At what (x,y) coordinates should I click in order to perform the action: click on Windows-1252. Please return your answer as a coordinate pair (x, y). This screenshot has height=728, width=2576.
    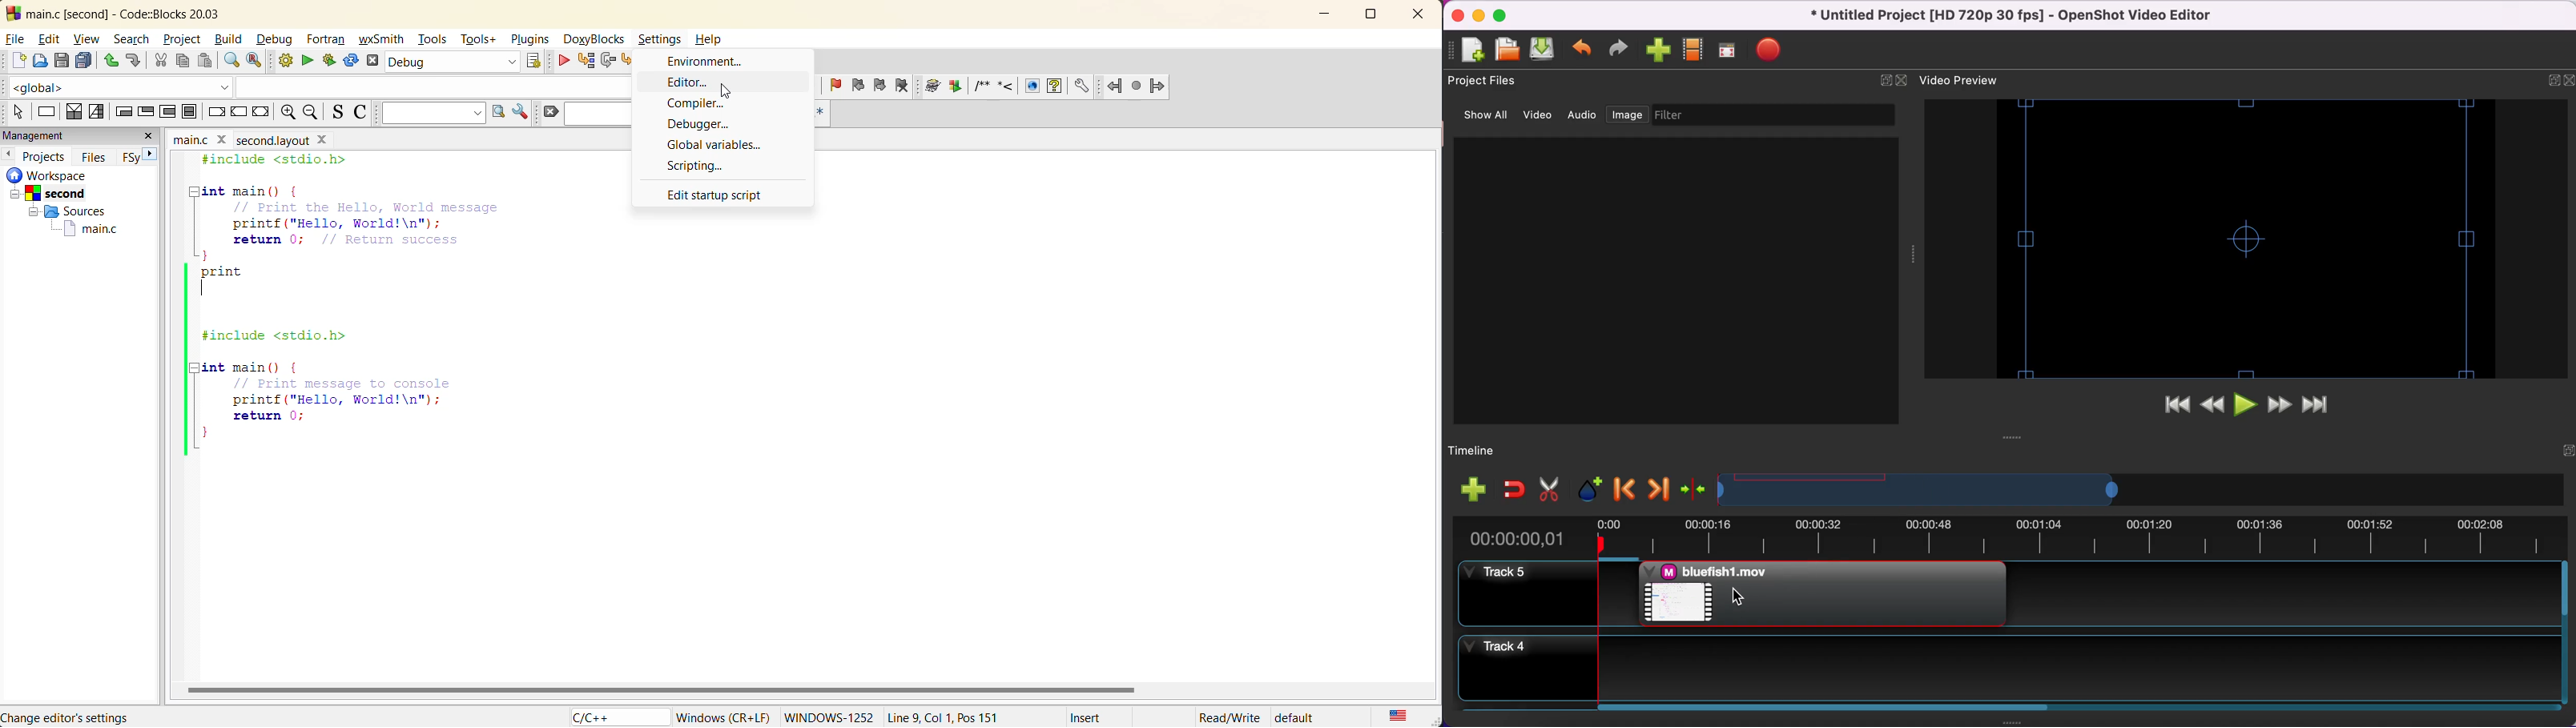
    Looking at the image, I should click on (828, 716).